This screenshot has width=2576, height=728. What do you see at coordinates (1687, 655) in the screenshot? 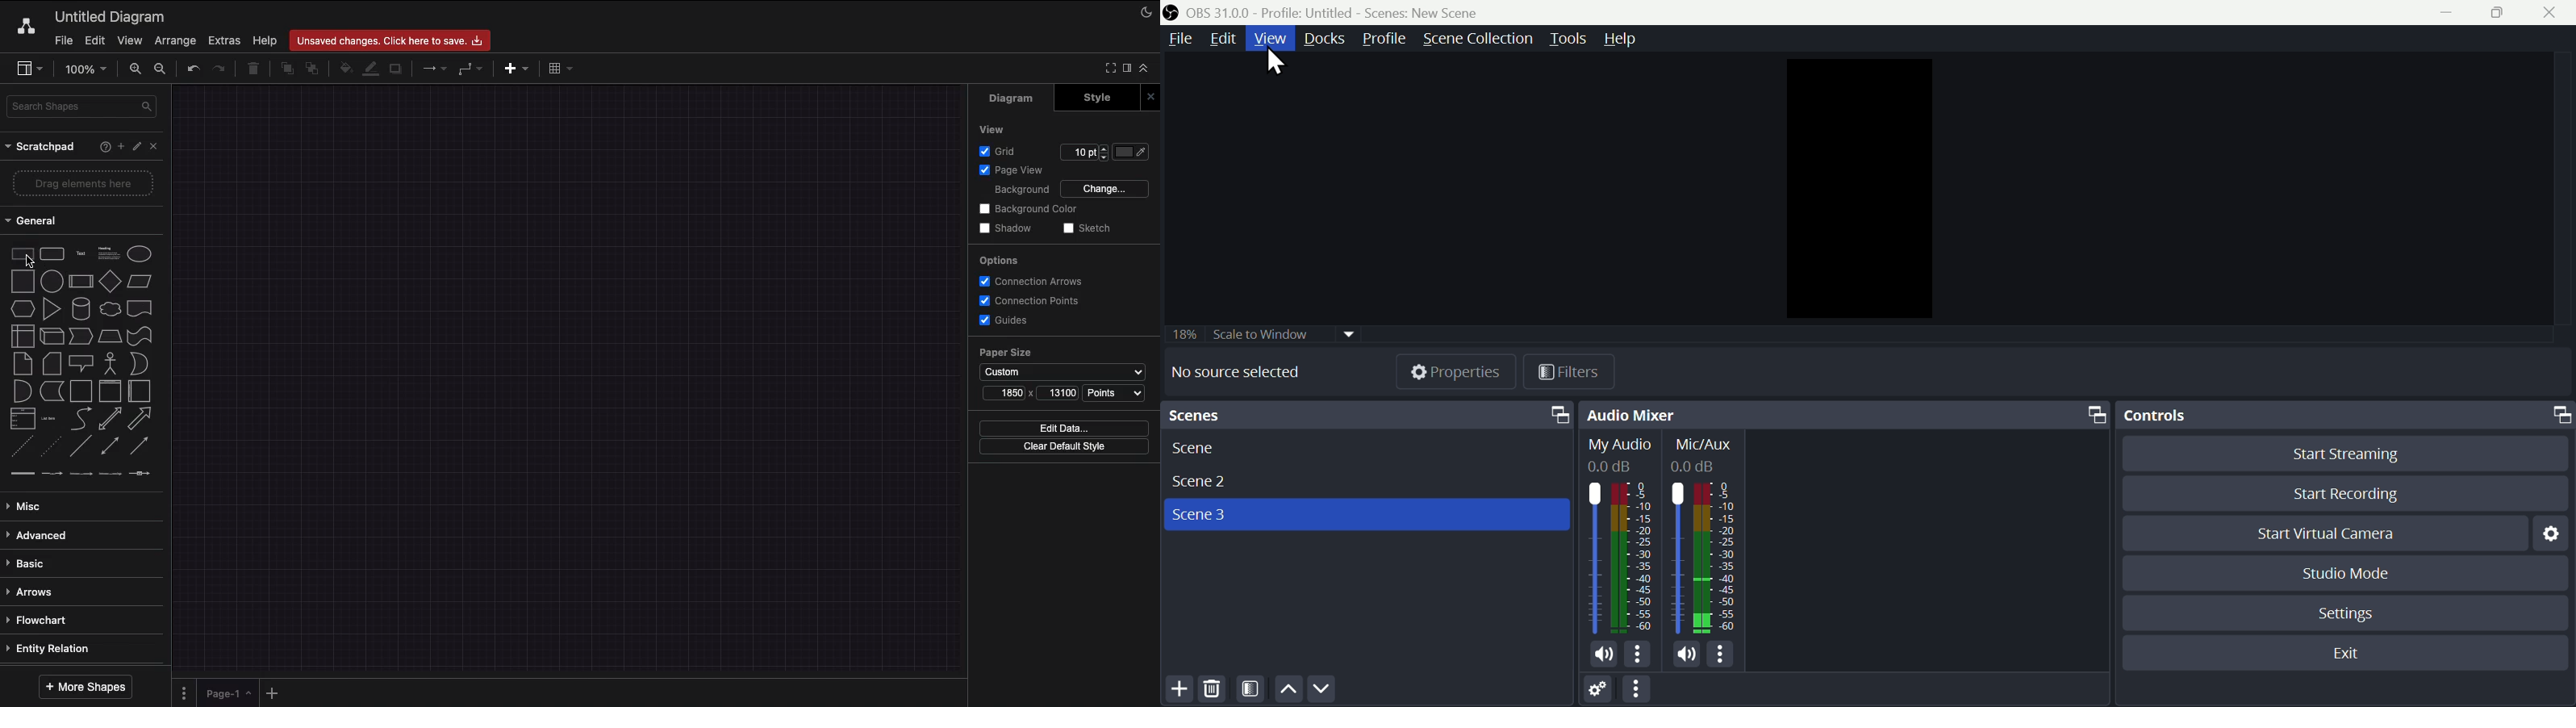
I see `(un)mute` at bounding box center [1687, 655].